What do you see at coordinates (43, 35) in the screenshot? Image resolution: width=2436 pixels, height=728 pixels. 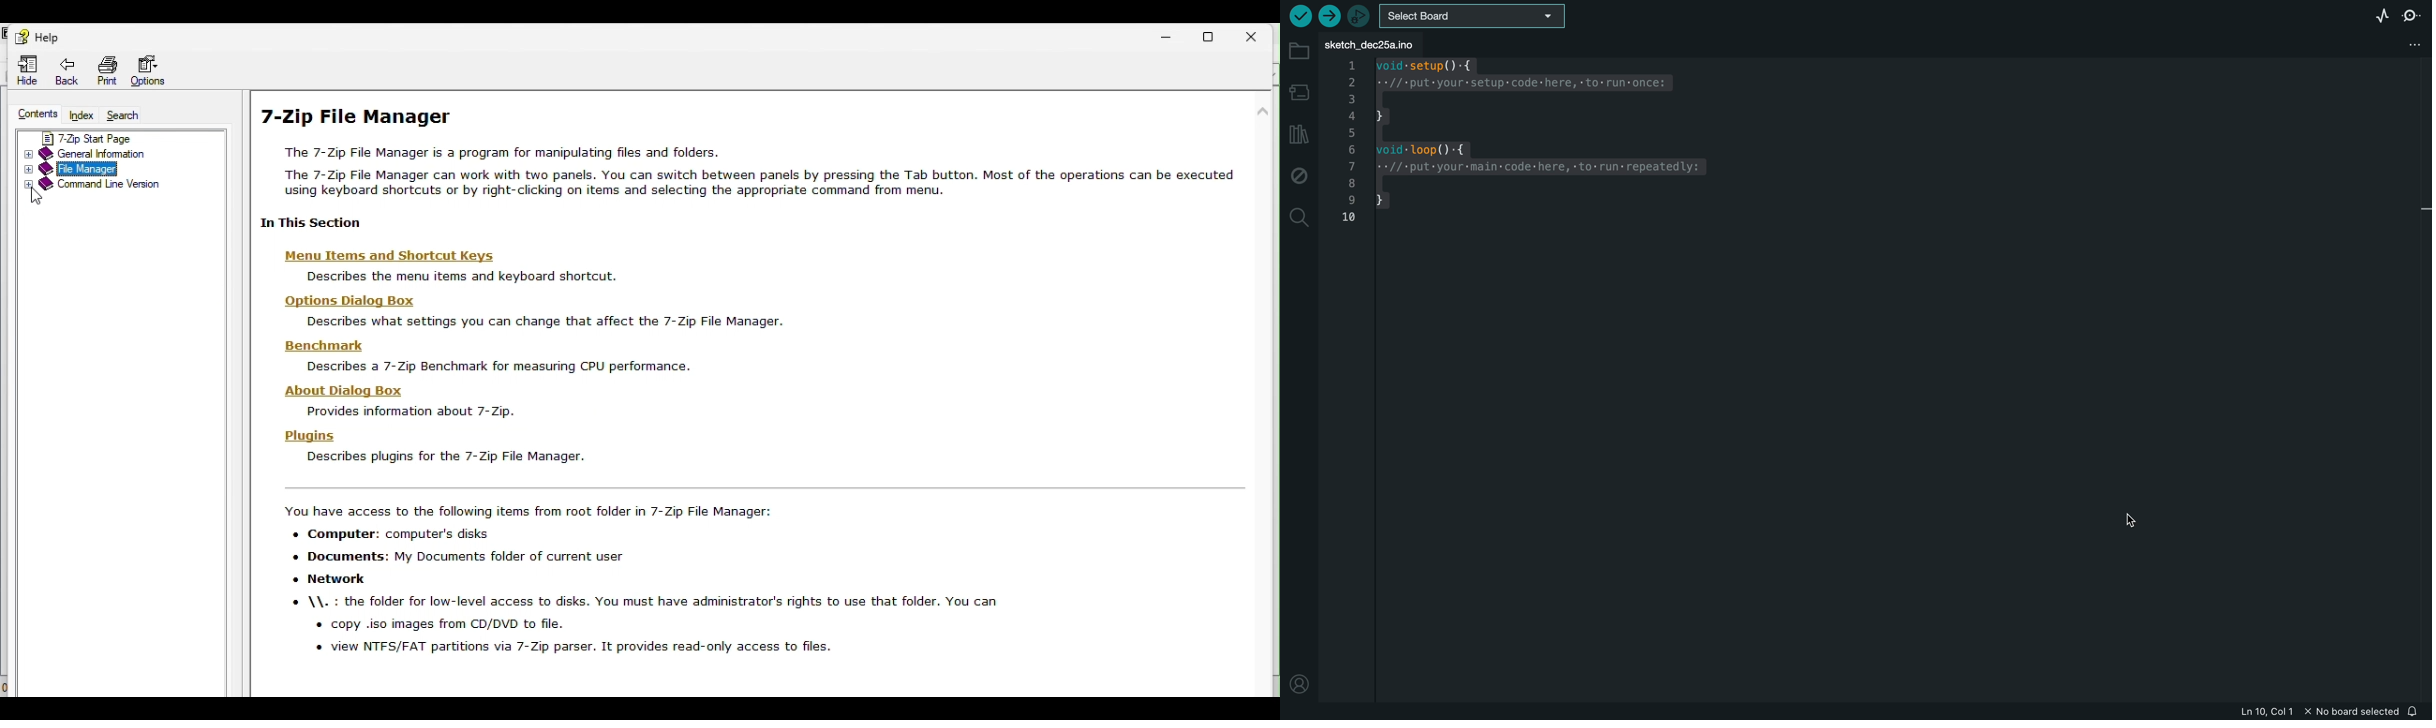 I see `help` at bounding box center [43, 35].